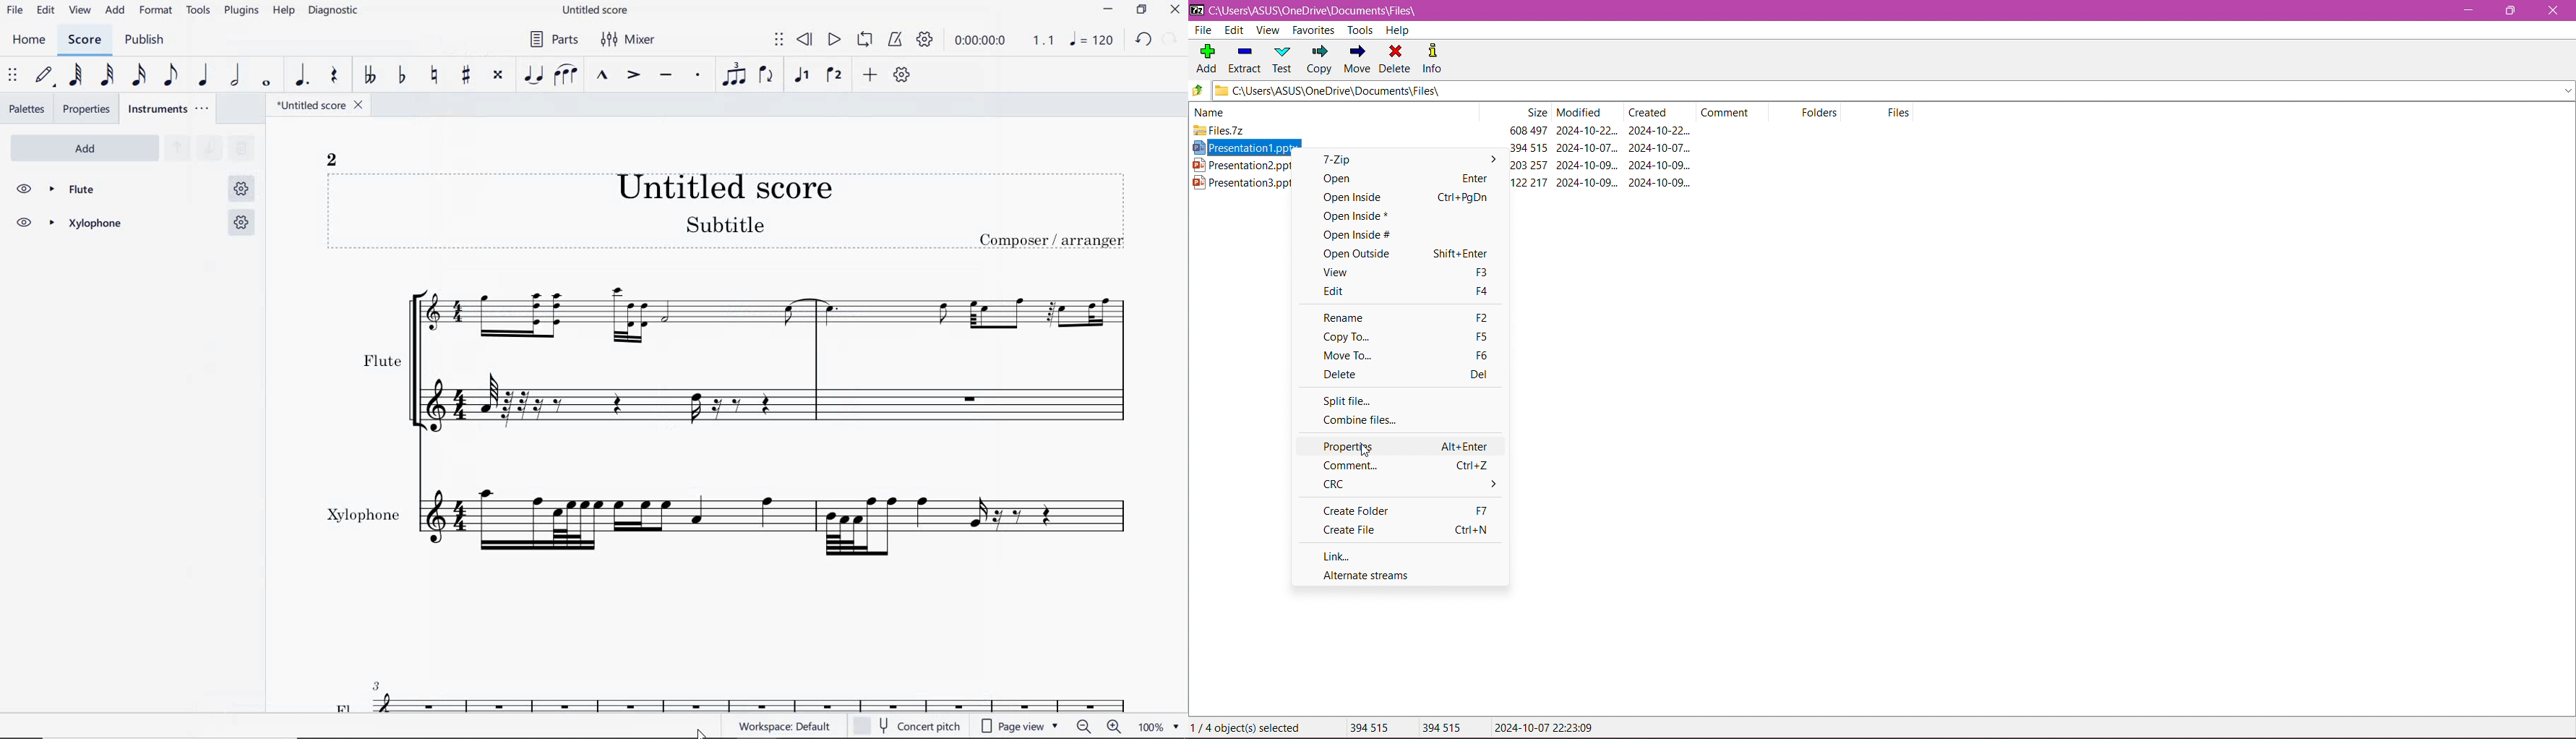 This screenshot has height=756, width=2576. What do you see at coordinates (171, 74) in the screenshot?
I see `EIGHTH NOTE` at bounding box center [171, 74].